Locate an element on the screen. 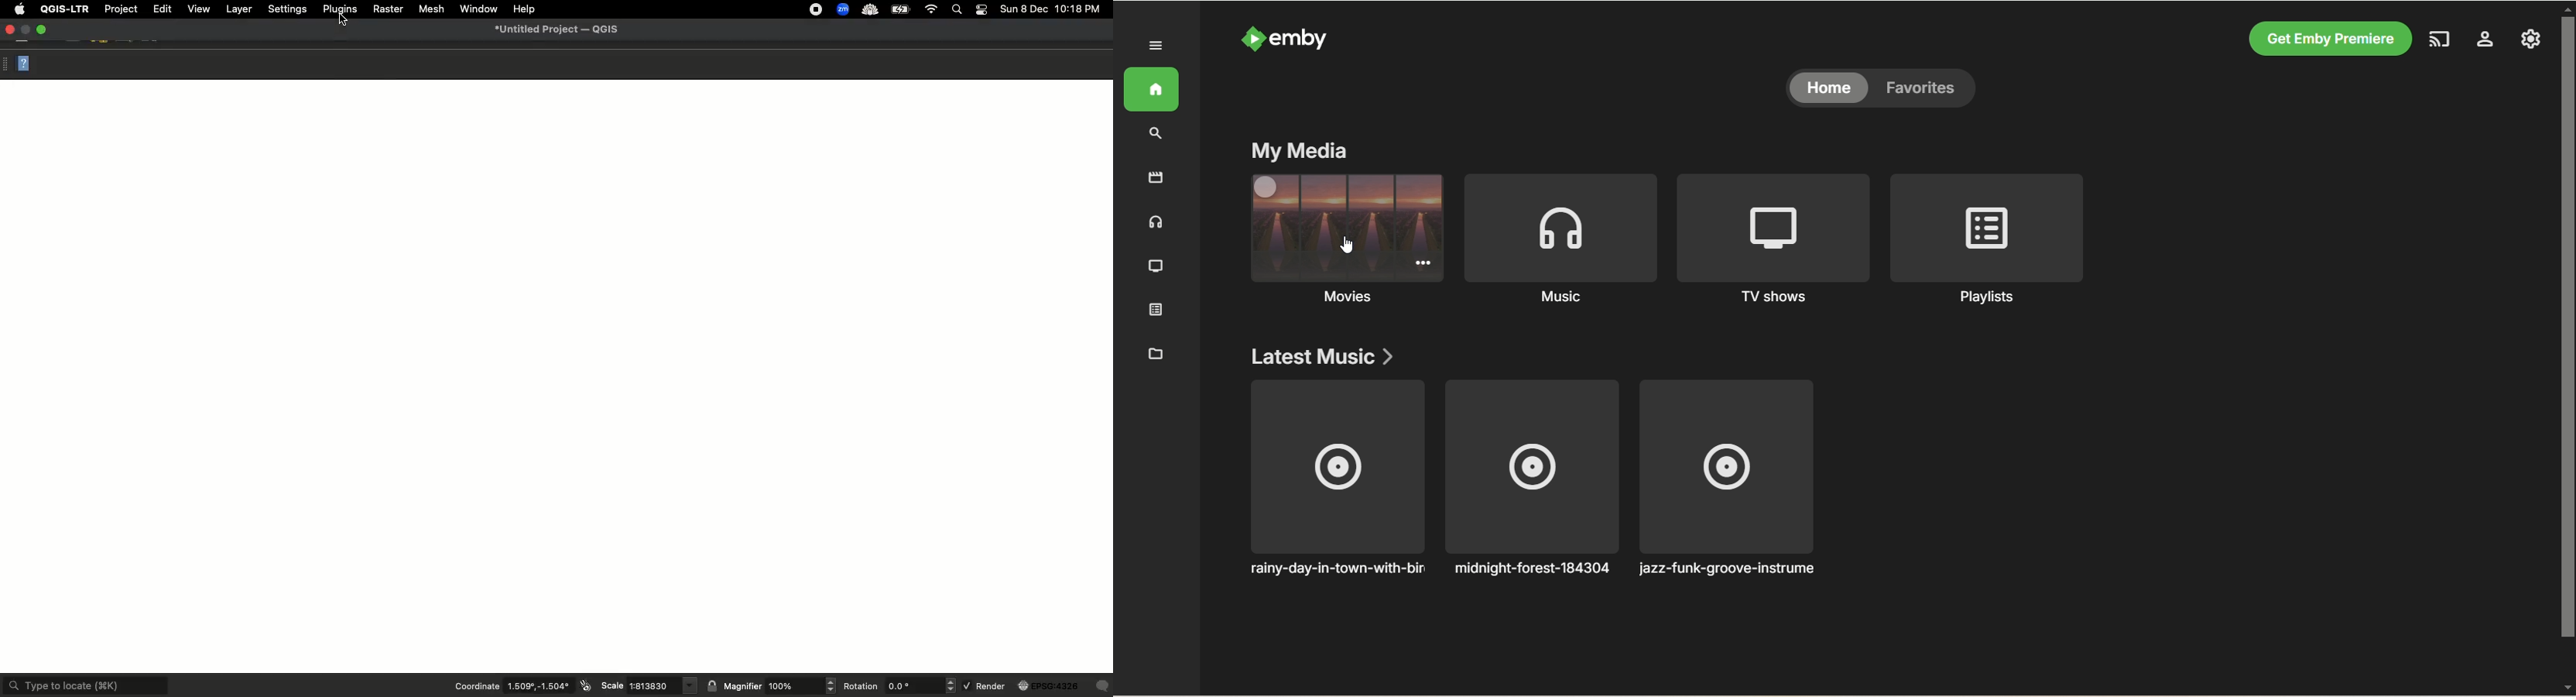 Image resolution: width=2576 pixels, height=700 pixels. movies is located at coordinates (1157, 177).